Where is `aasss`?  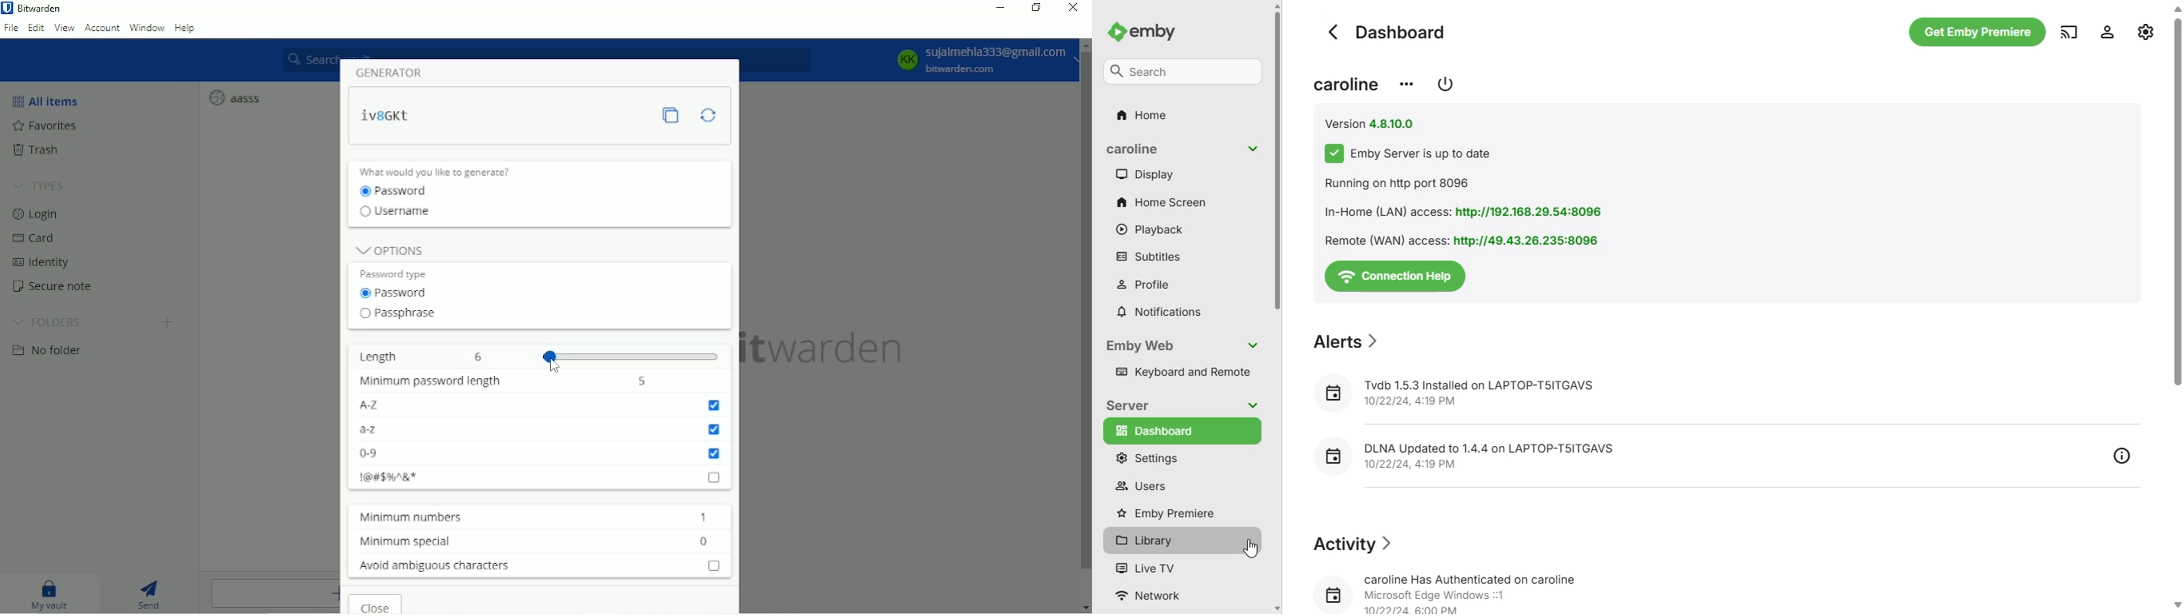 aasss is located at coordinates (234, 97).